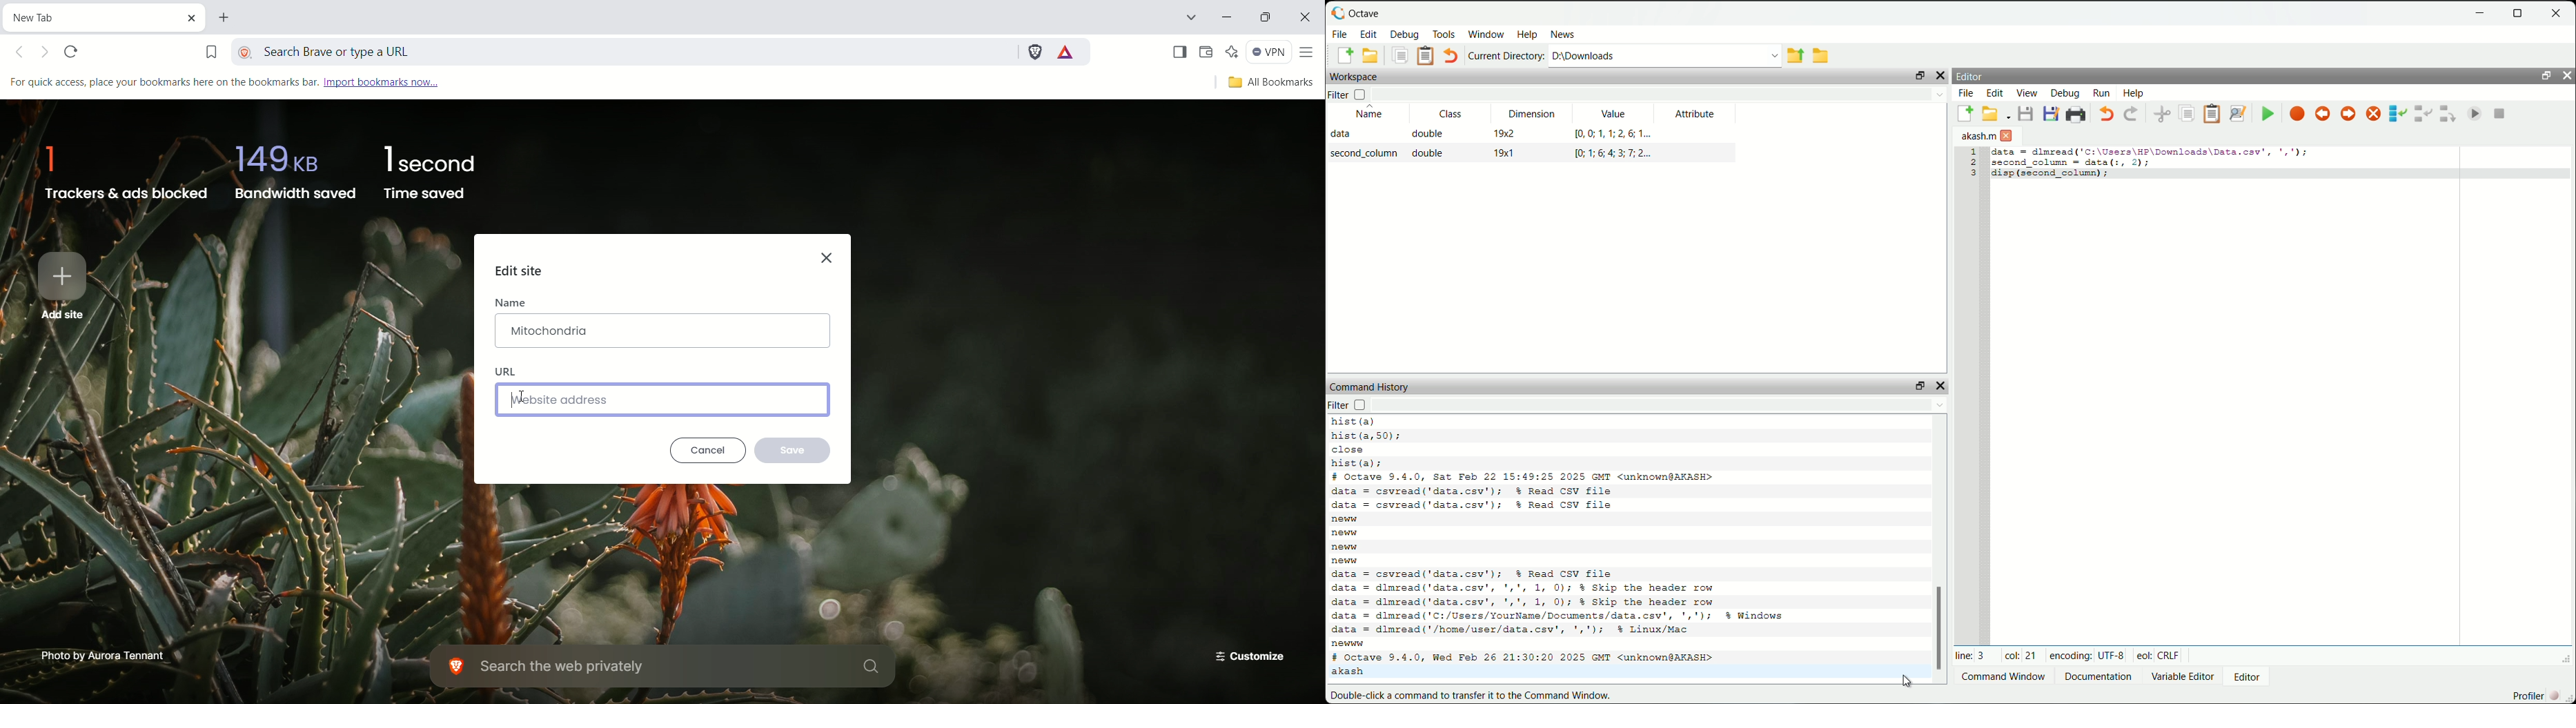 The height and width of the screenshot is (728, 2576). Describe the element at coordinates (1941, 74) in the screenshot. I see `hide widget` at that location.